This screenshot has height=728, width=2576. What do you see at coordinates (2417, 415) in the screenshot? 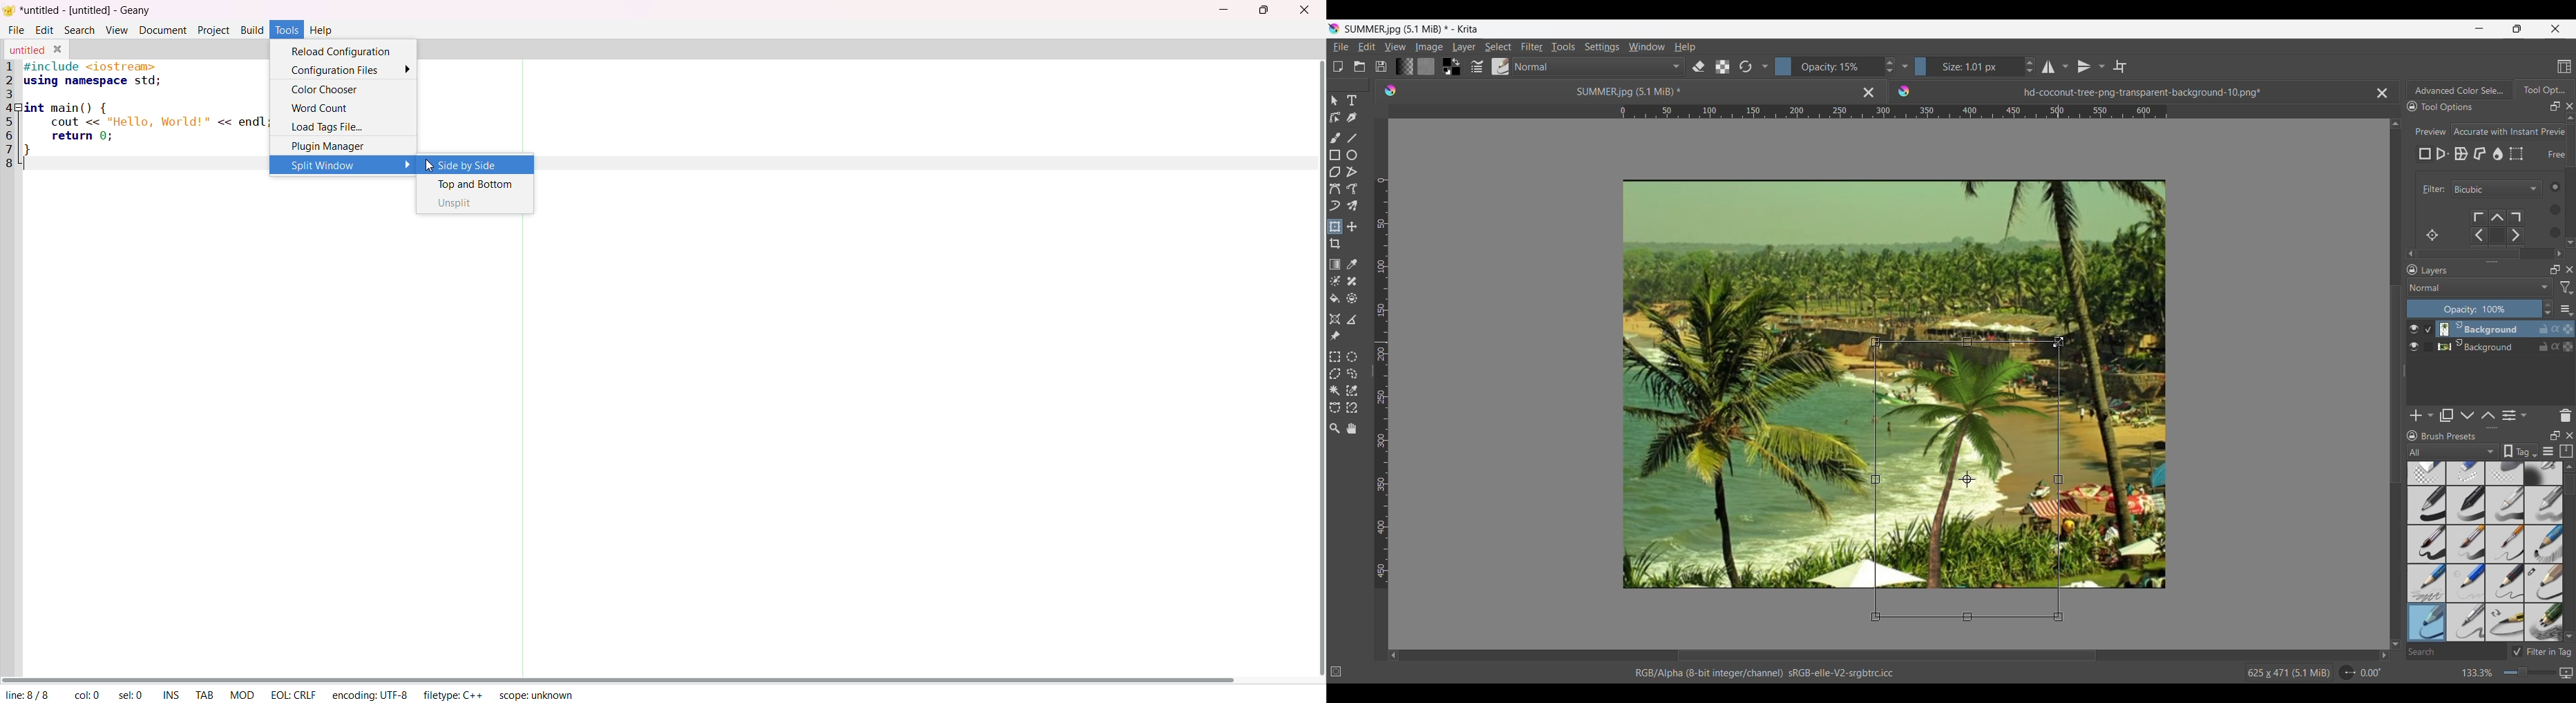
I see `Add new layer` at bounding box center [2417, 415].